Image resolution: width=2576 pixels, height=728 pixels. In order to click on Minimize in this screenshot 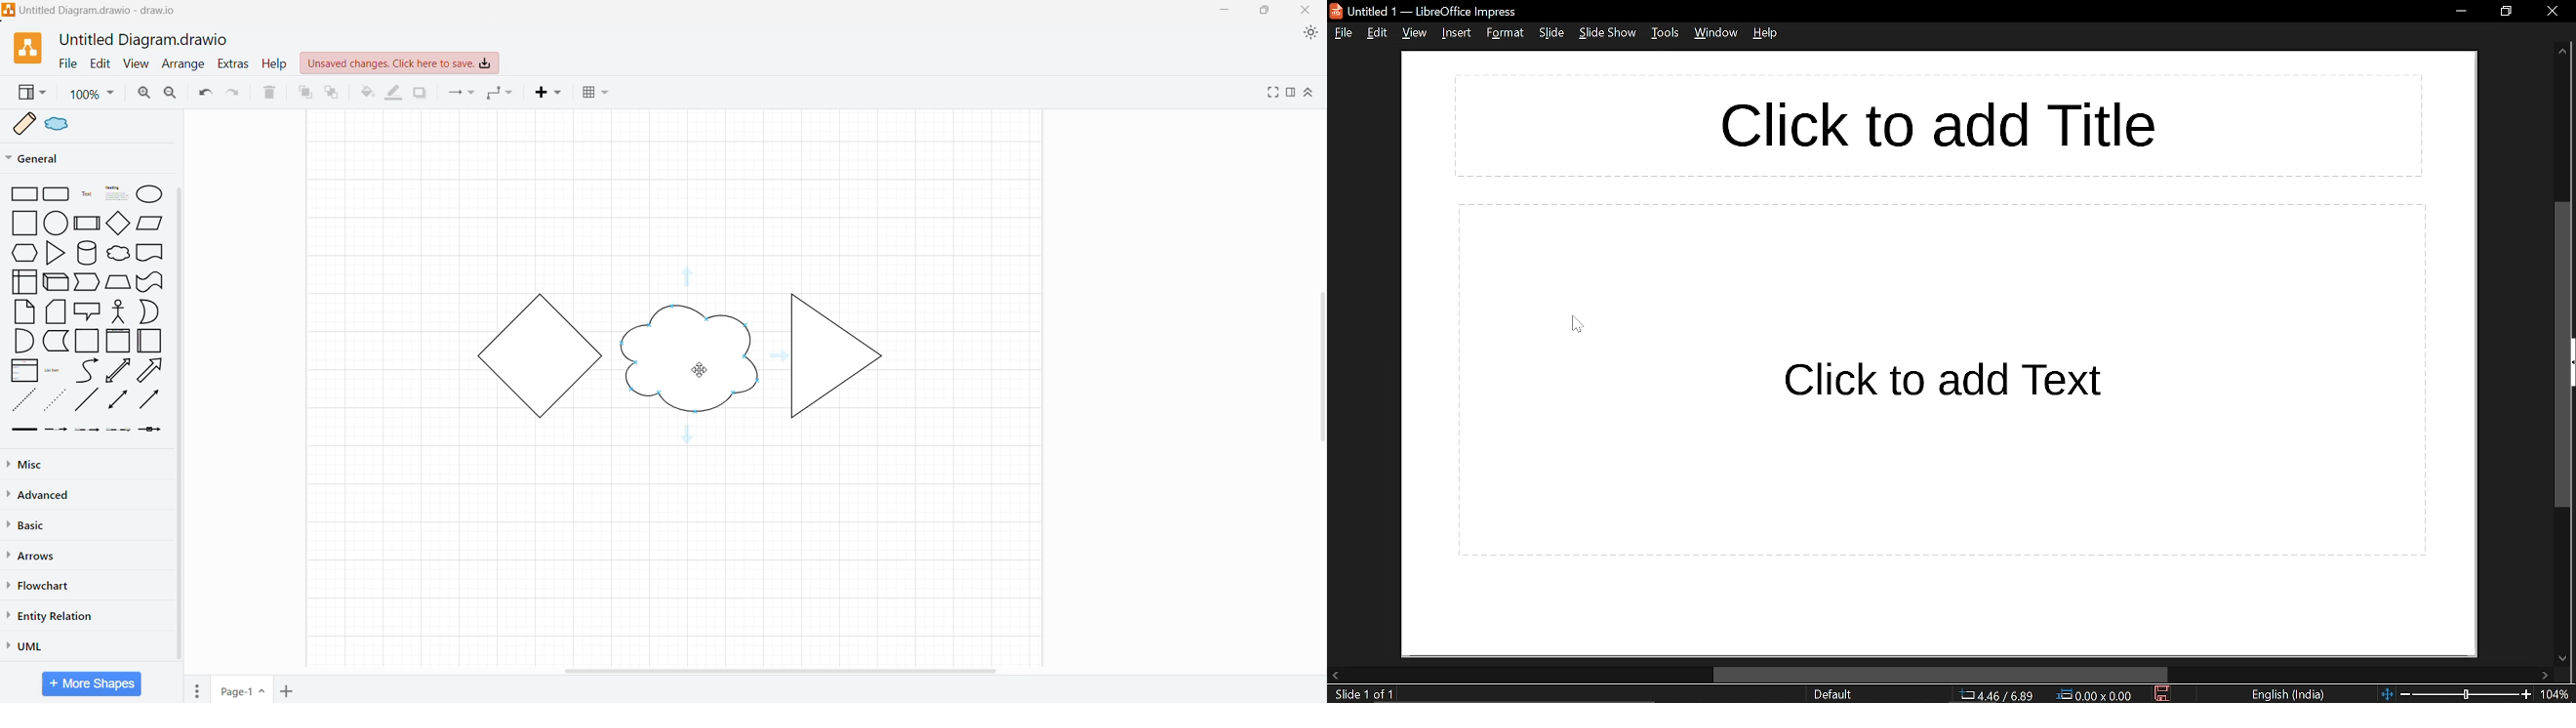, I will do `click(1225, 10)`.